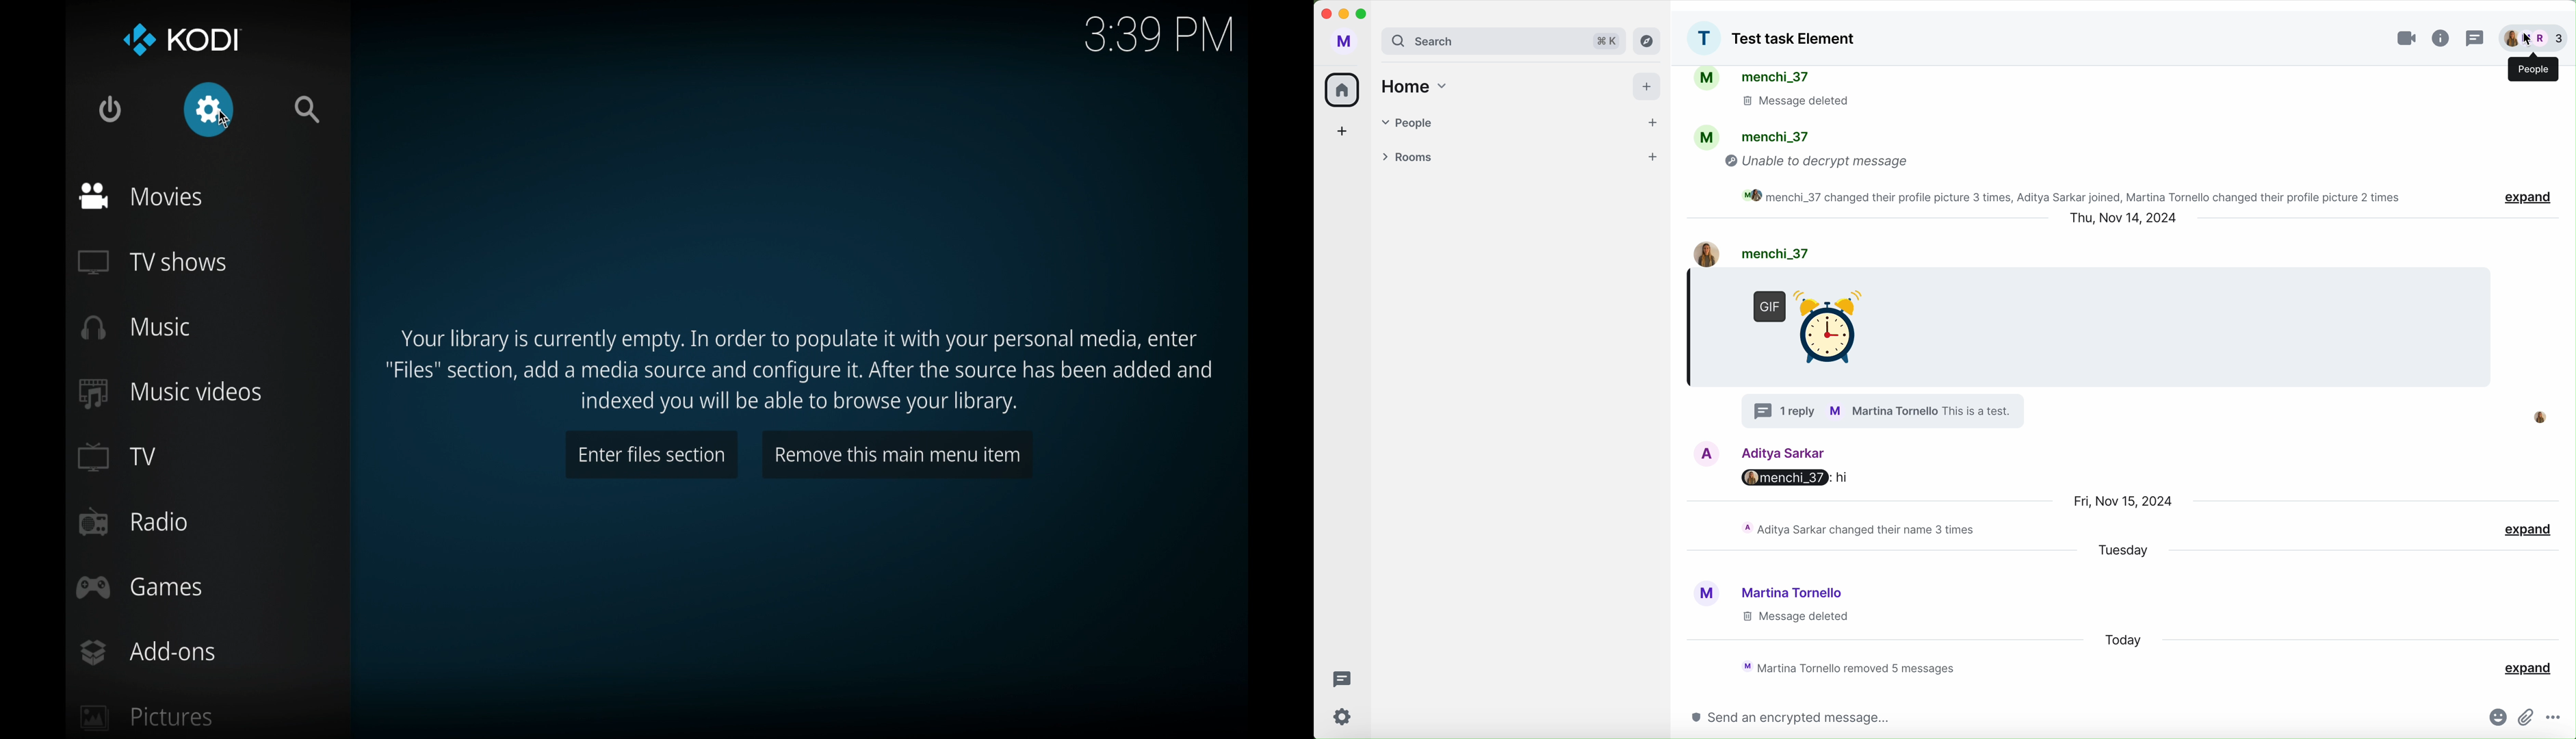 Image resolution: width=2576 pixels, height=756 pixels. Describe the element at coordinates (1704, 39) in the screenshot. I see `profile picture` at that location.